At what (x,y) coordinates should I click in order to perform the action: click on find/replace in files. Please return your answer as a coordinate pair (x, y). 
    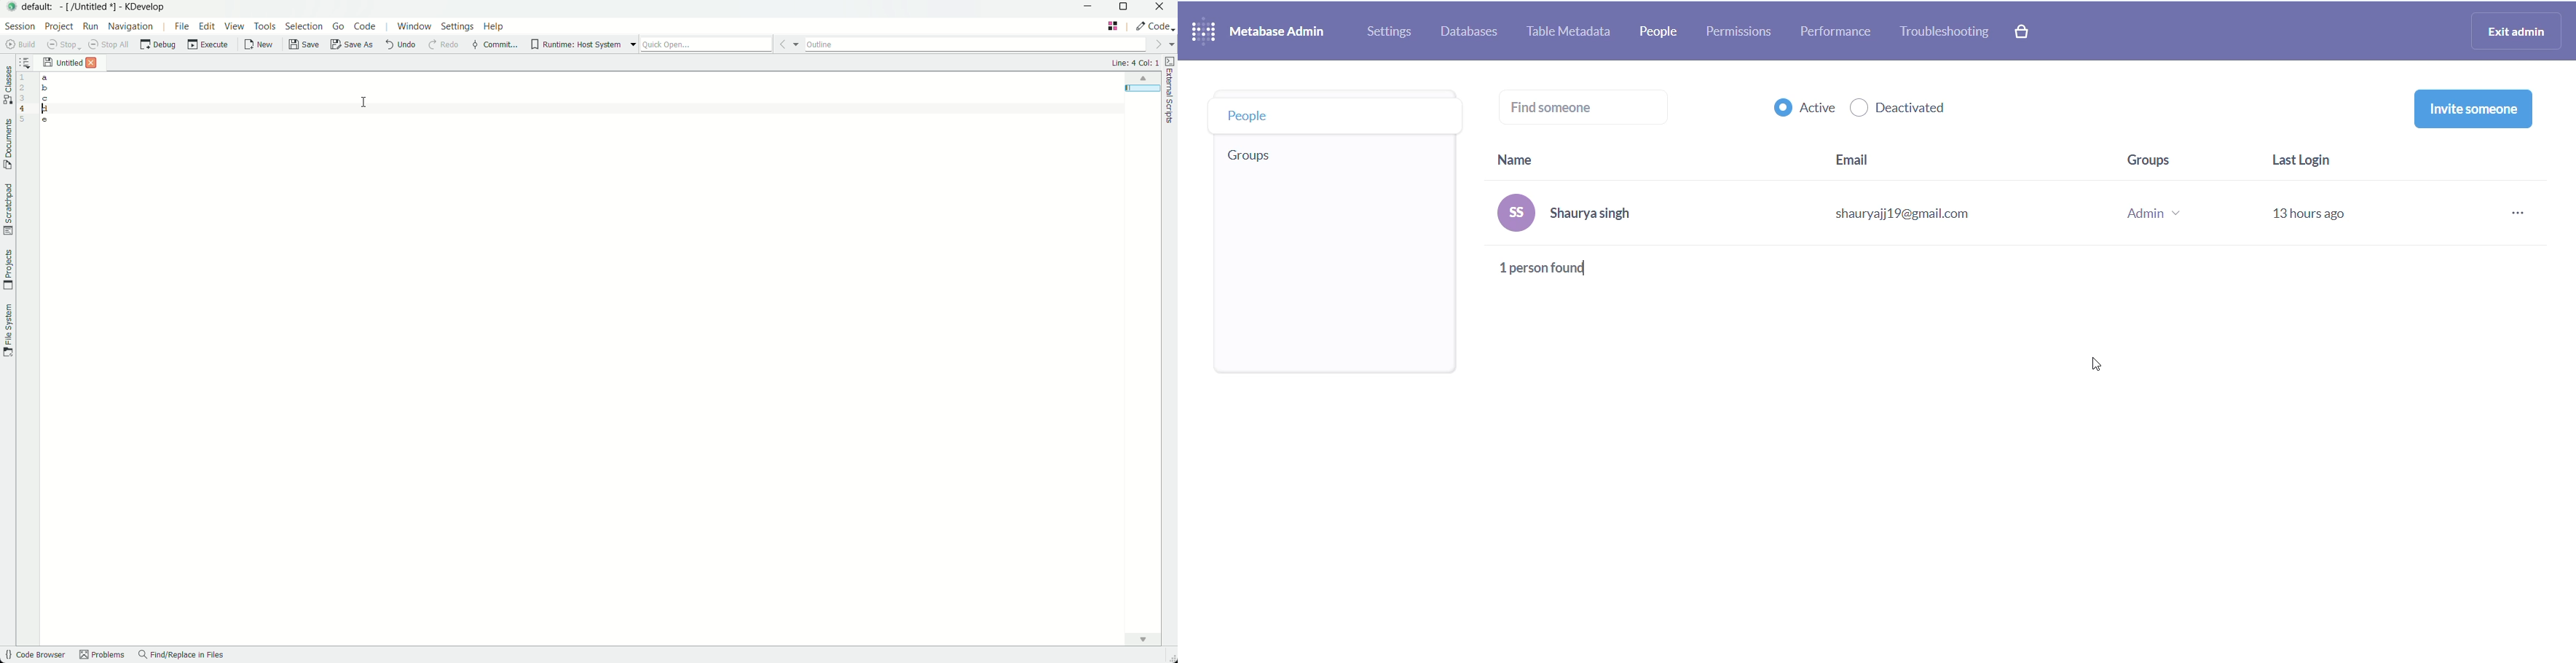
    Looking at the image, I should click on (183, 657).